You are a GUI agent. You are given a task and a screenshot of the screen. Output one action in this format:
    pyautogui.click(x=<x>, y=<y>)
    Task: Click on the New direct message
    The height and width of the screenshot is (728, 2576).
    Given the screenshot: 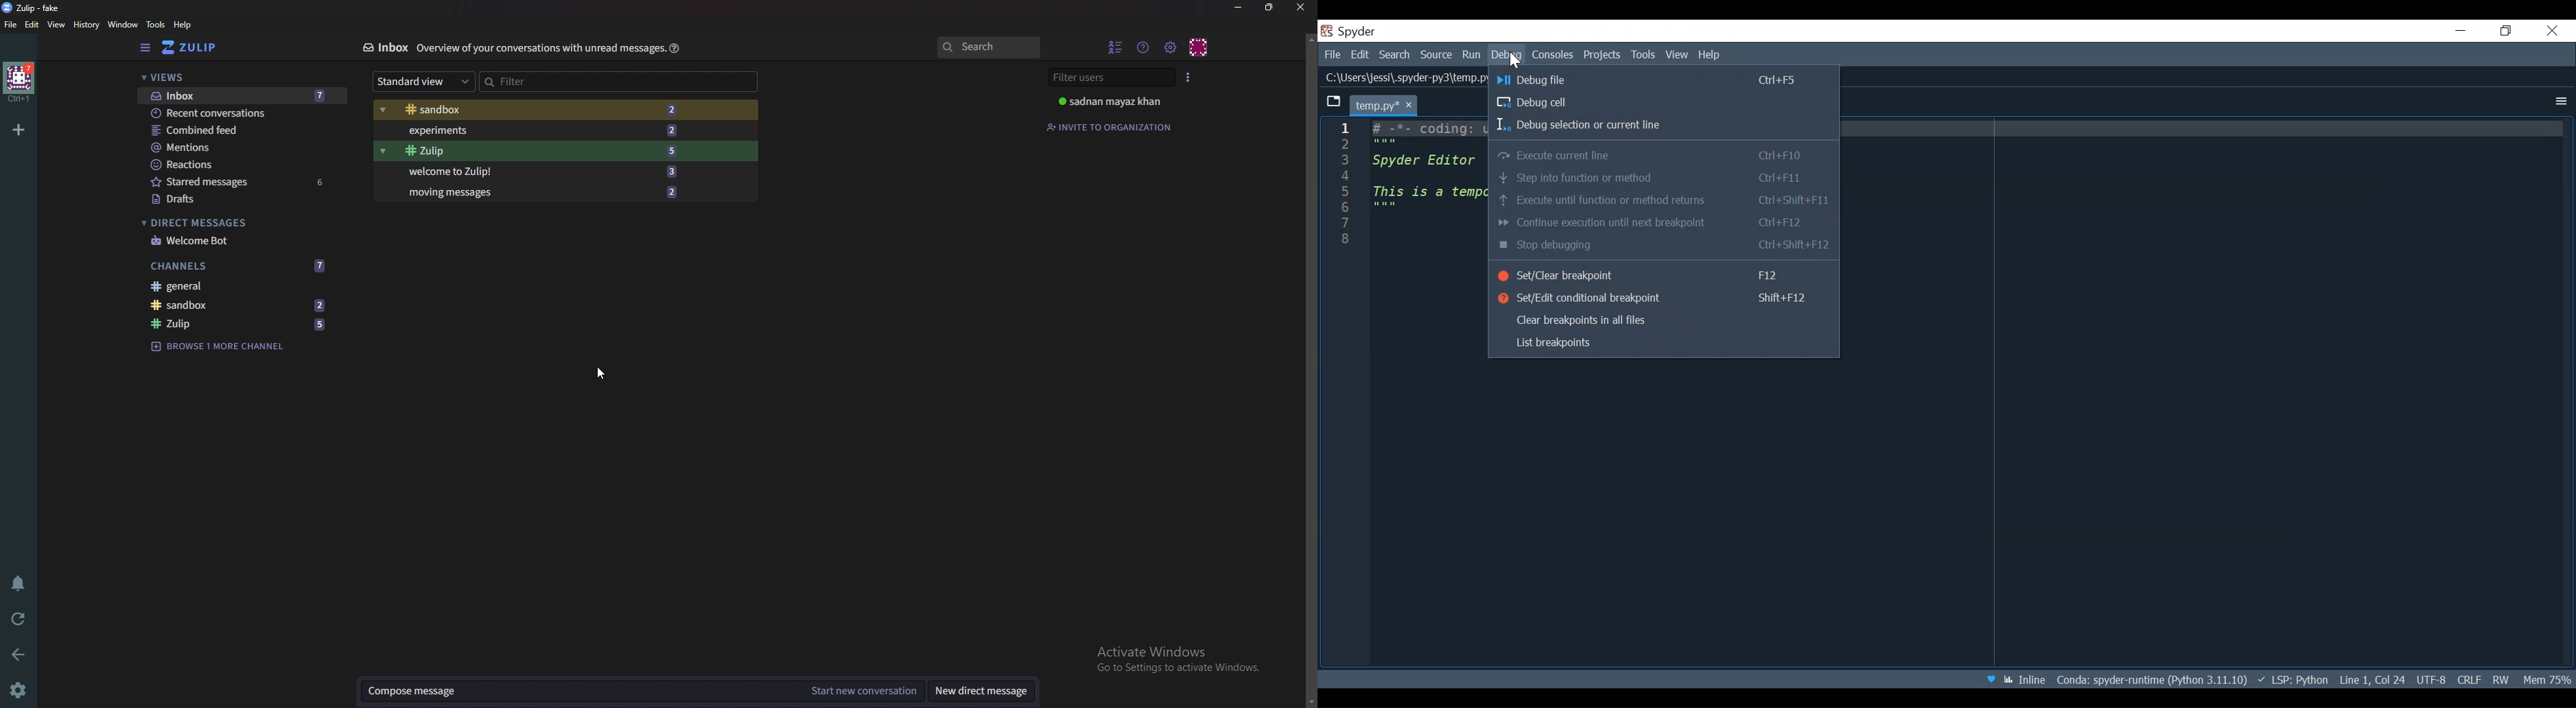 What is the action you would take?
    pyautogui.click(x=983, y=692)
    